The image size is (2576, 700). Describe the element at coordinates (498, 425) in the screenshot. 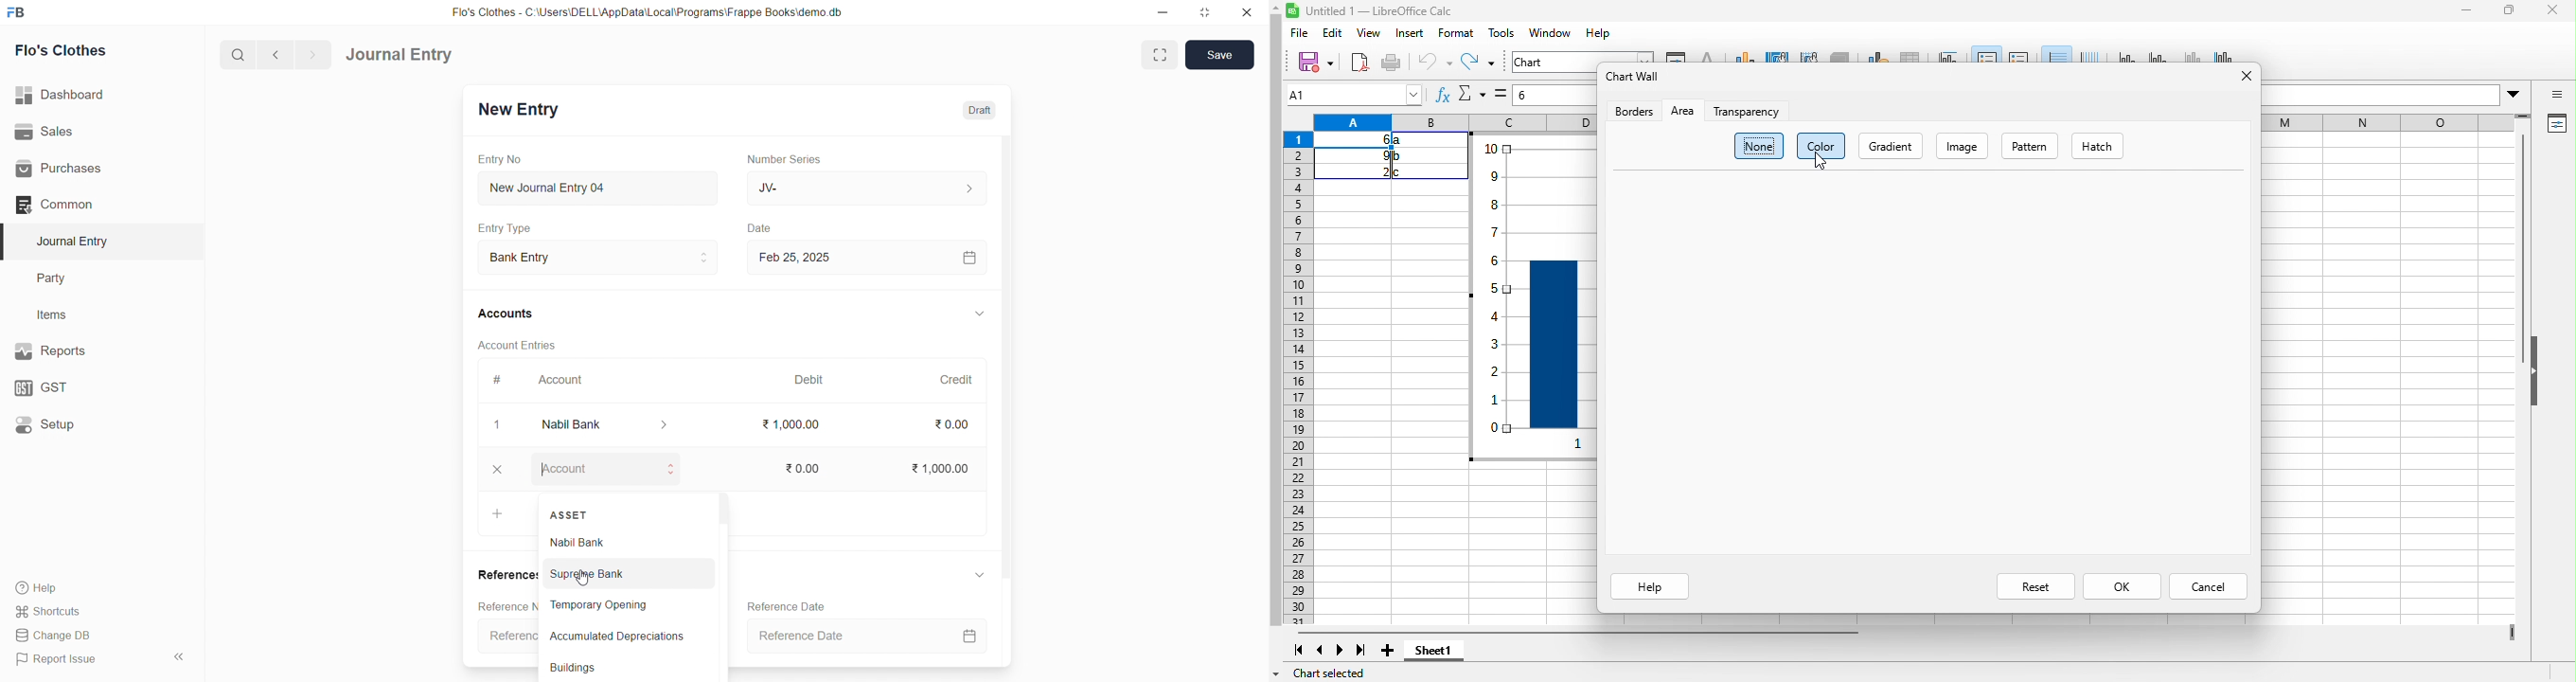

I see `close` at that location.